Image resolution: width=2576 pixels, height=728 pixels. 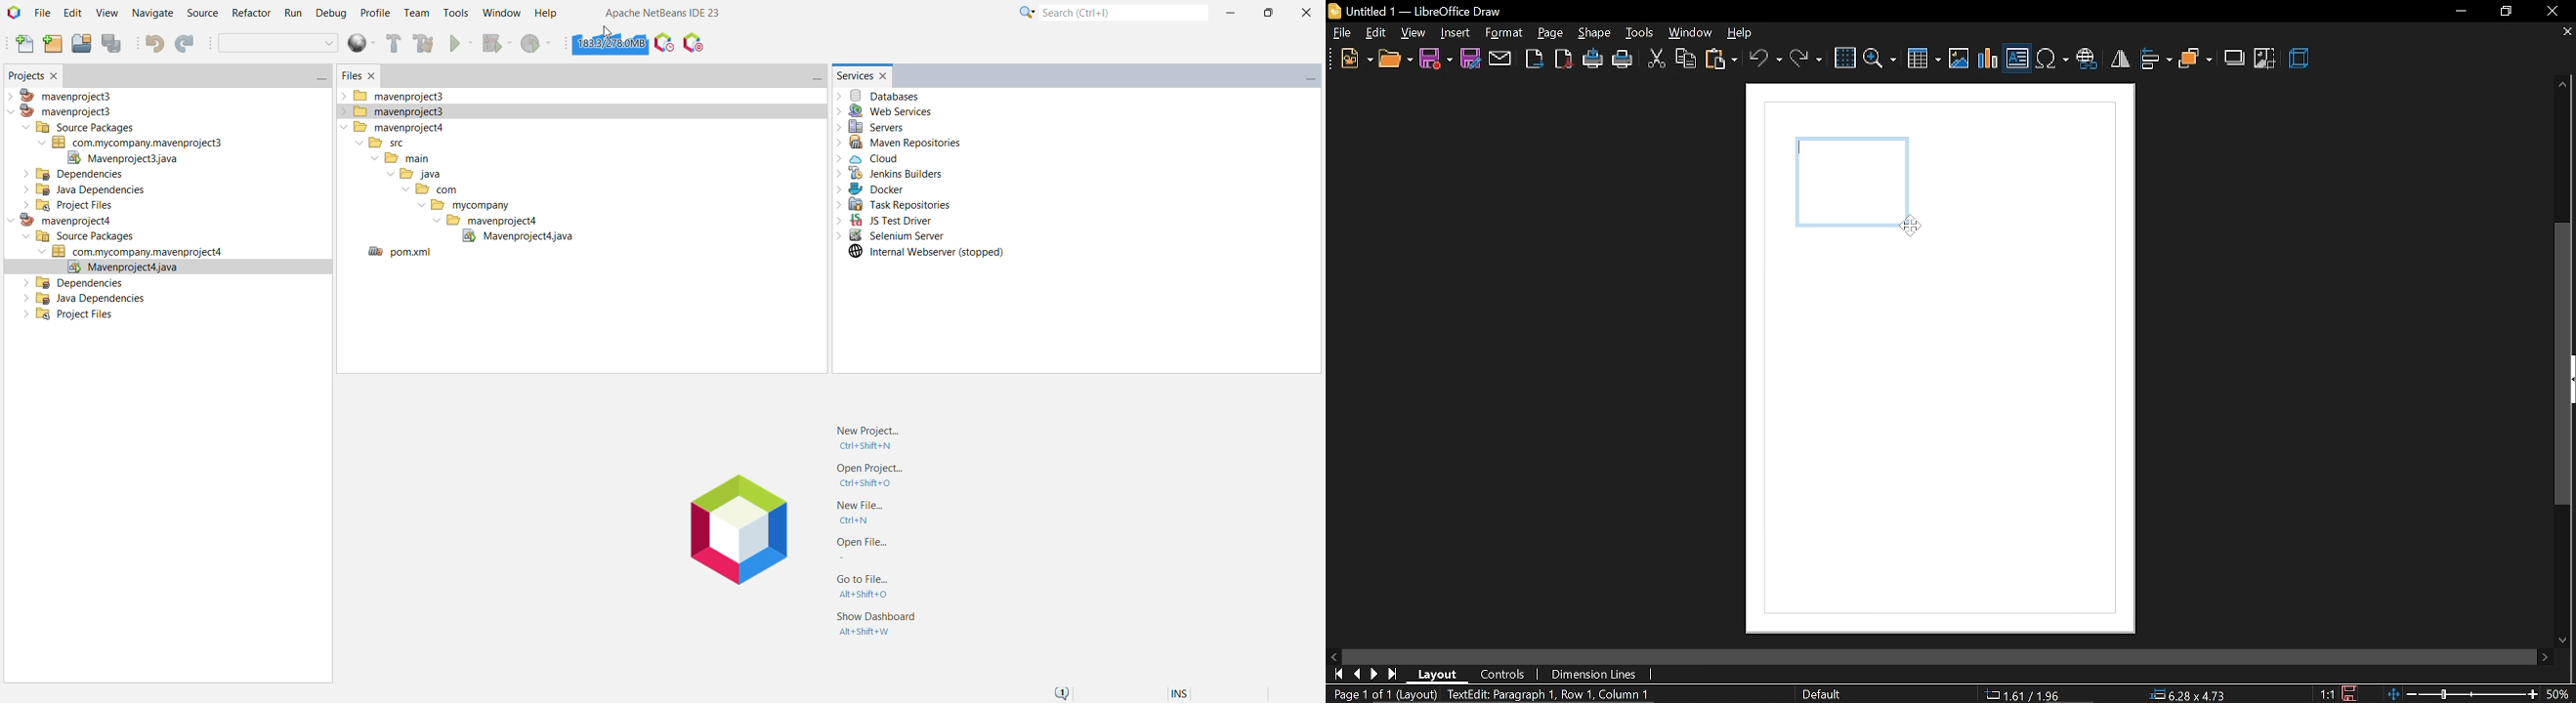 What do you see at coordinates (2564, 364) in the screenshot?
I see `vertical scrollbar` at bounding box center [2564, 364].